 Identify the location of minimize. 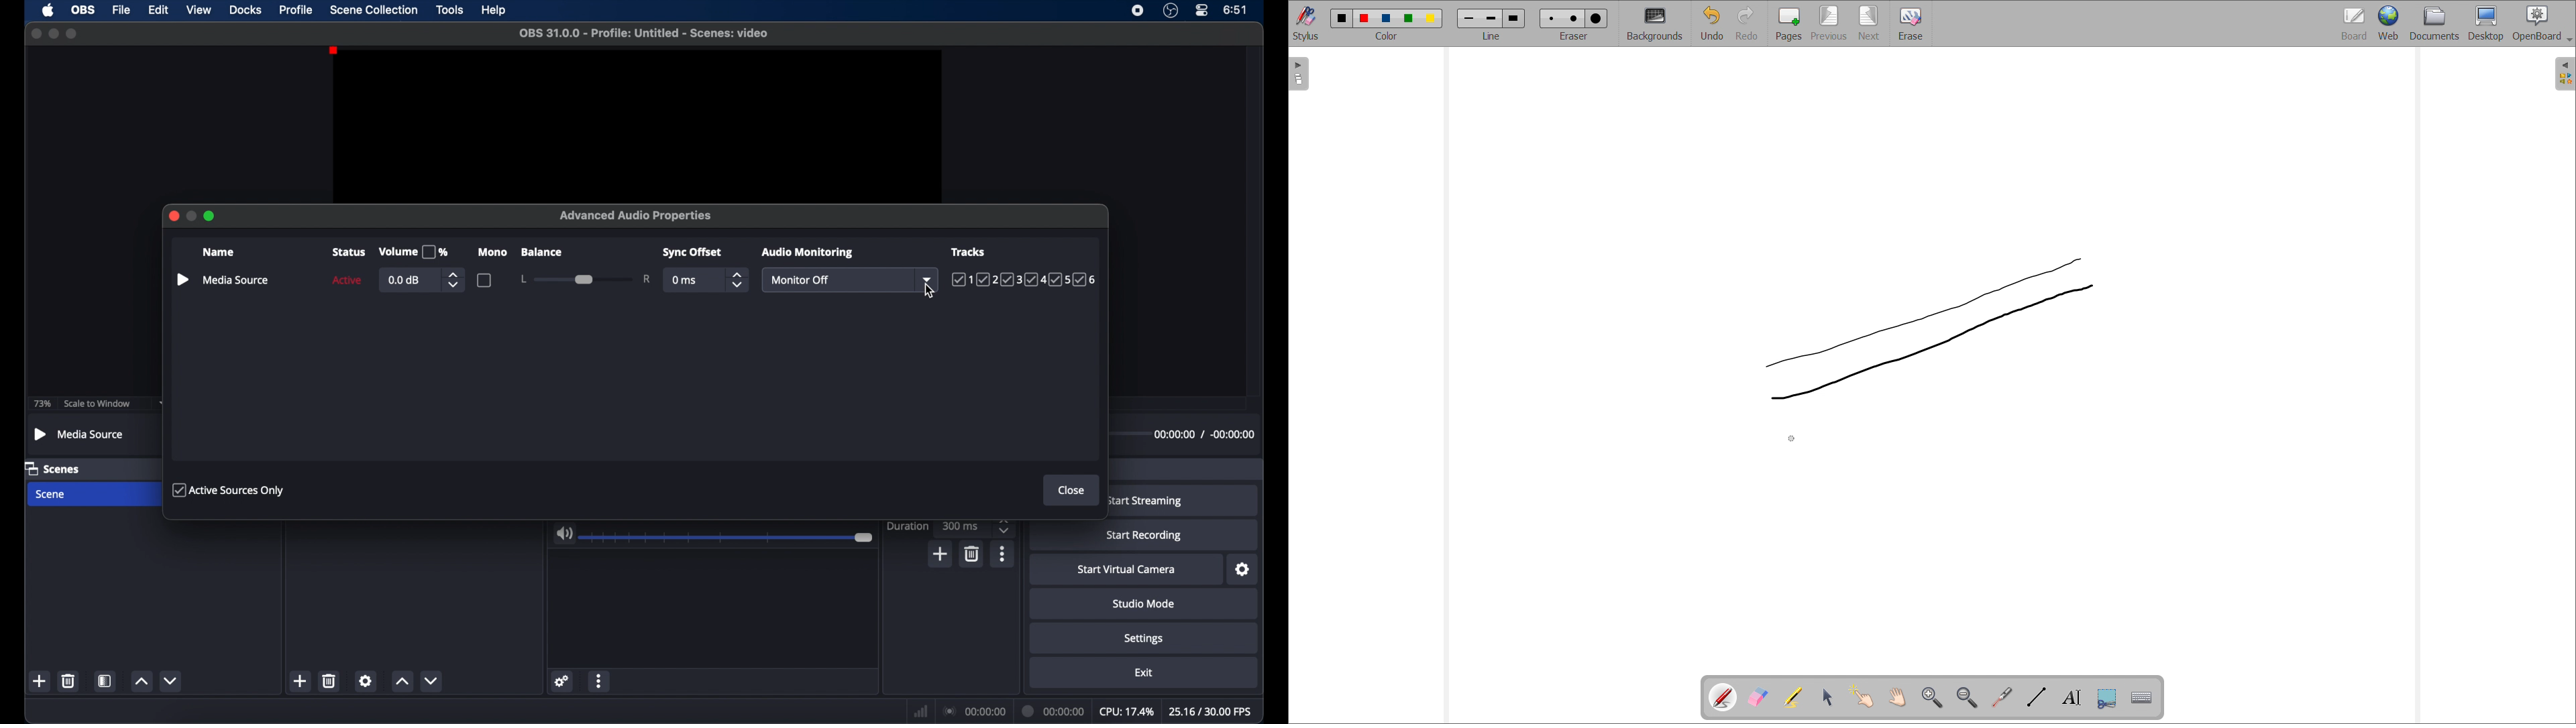
(191, 217).